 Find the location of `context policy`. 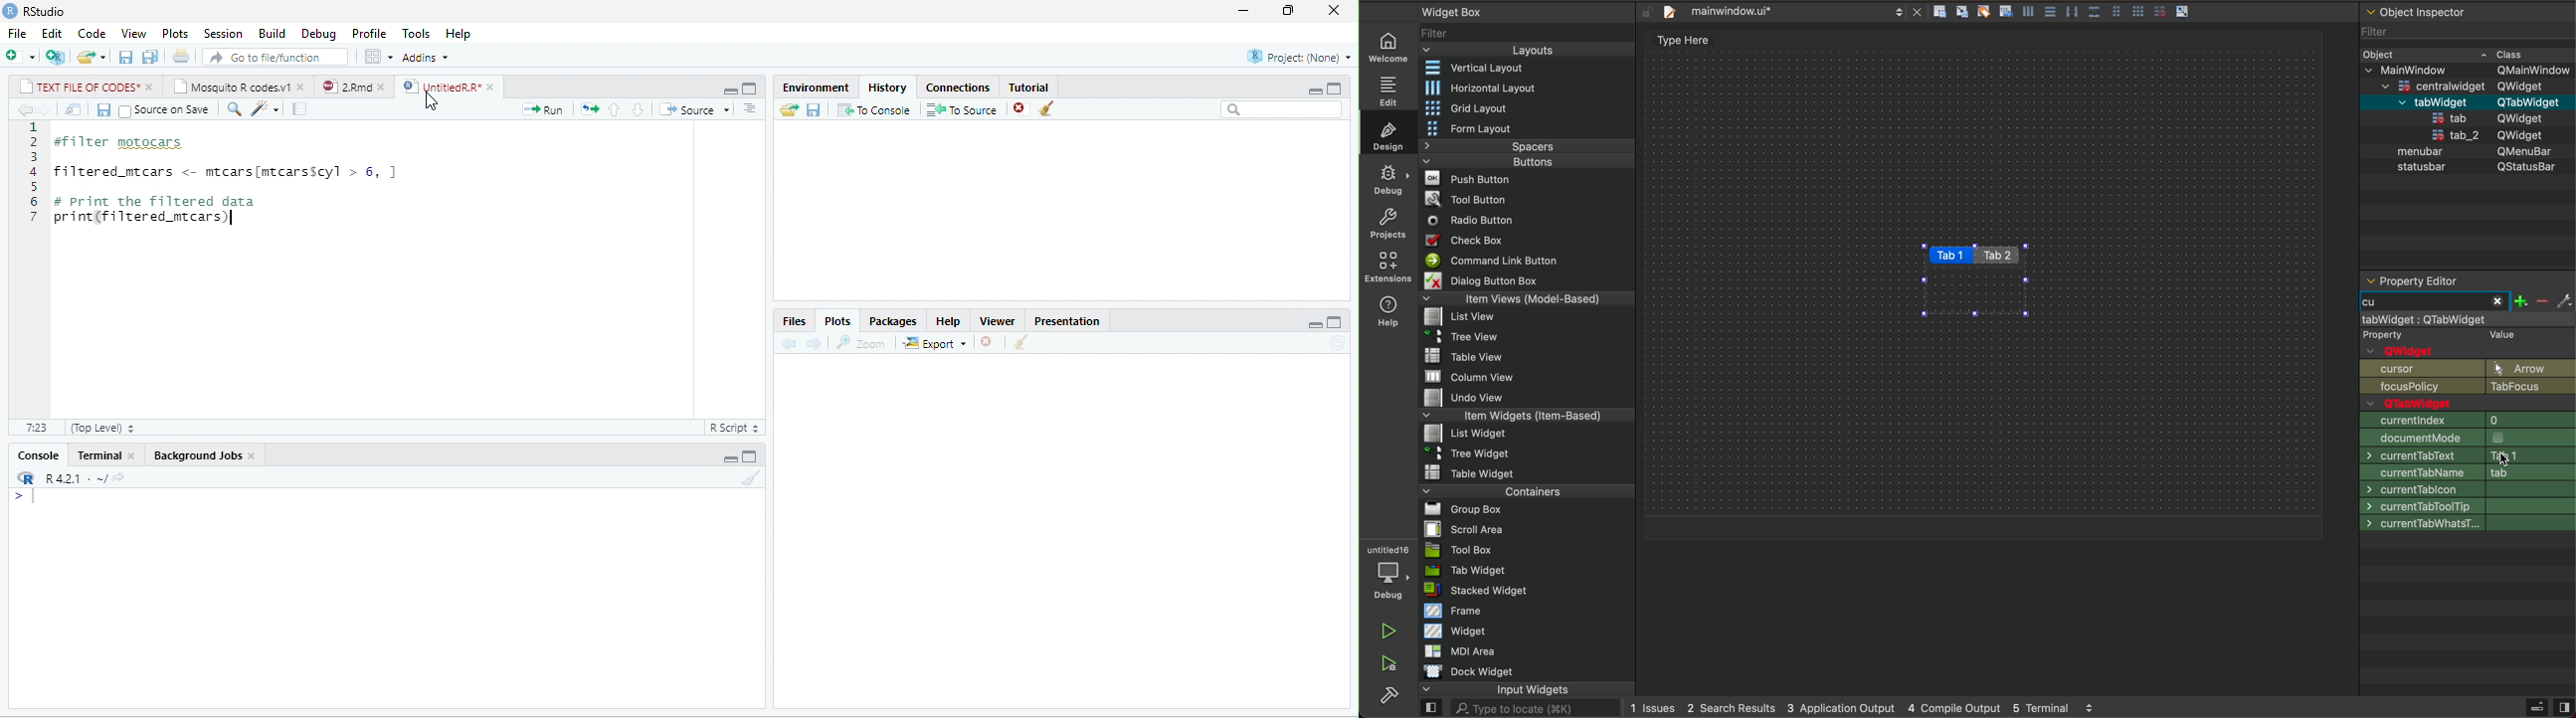

context policy is located at coordinates (2468, 628).